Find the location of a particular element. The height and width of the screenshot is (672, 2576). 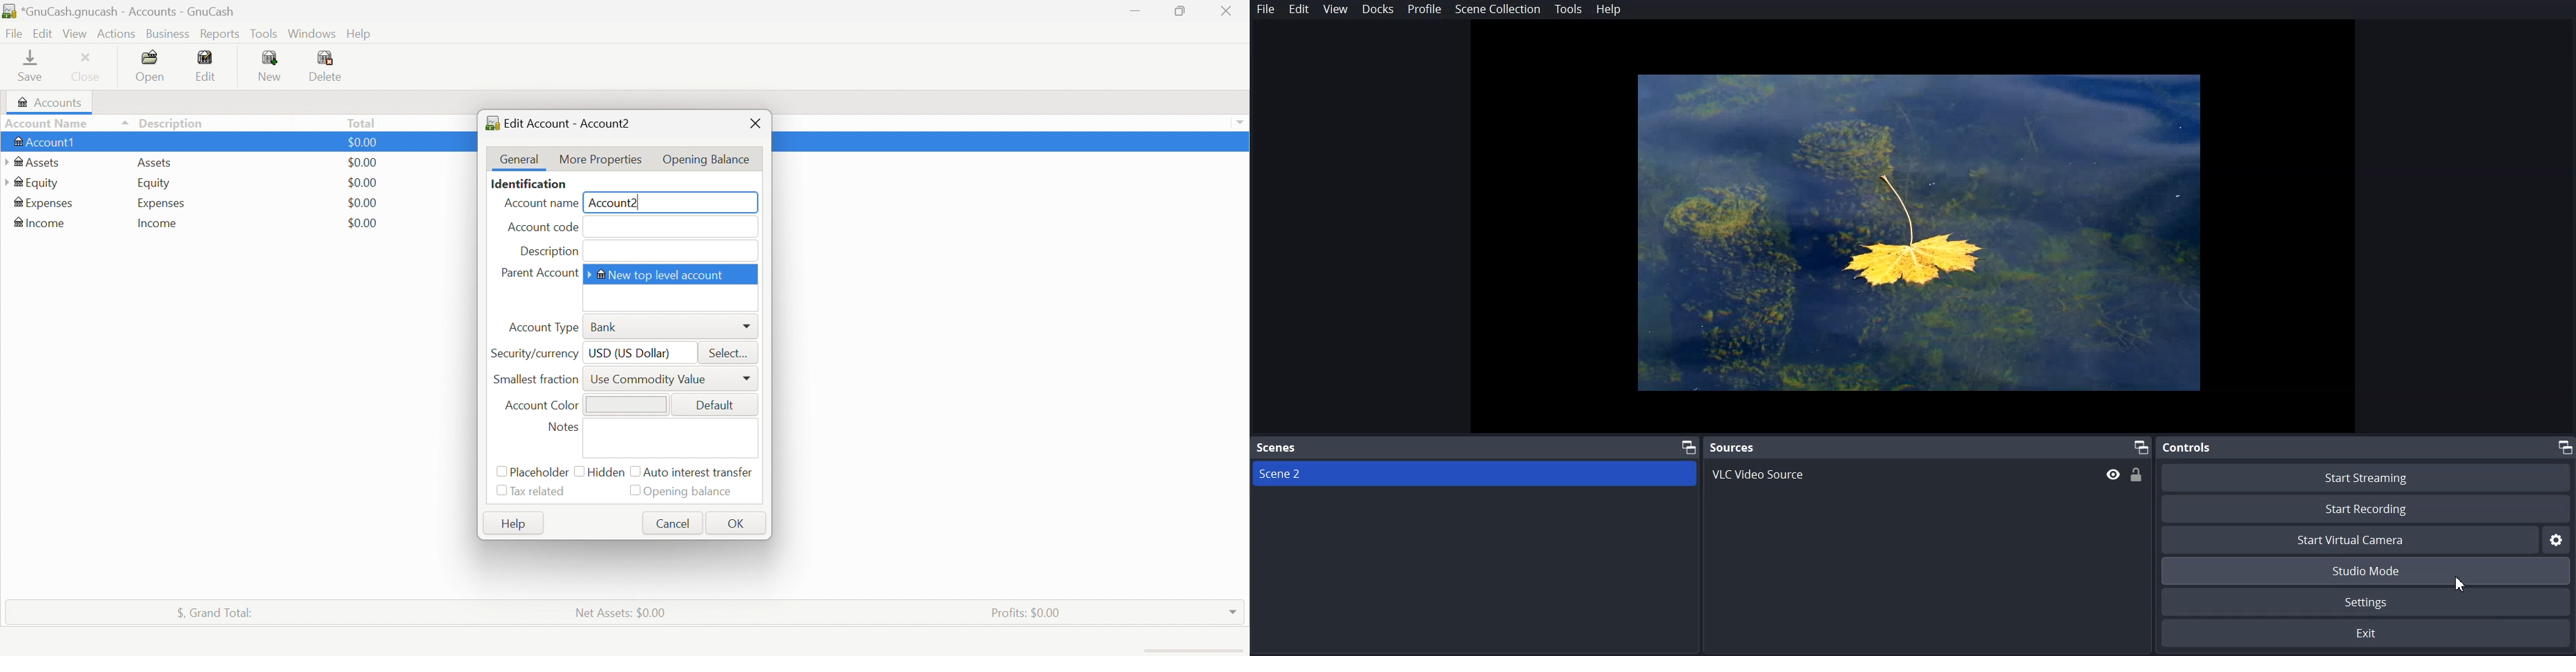

Smallest Fraction is located at coordinates (535, 379).